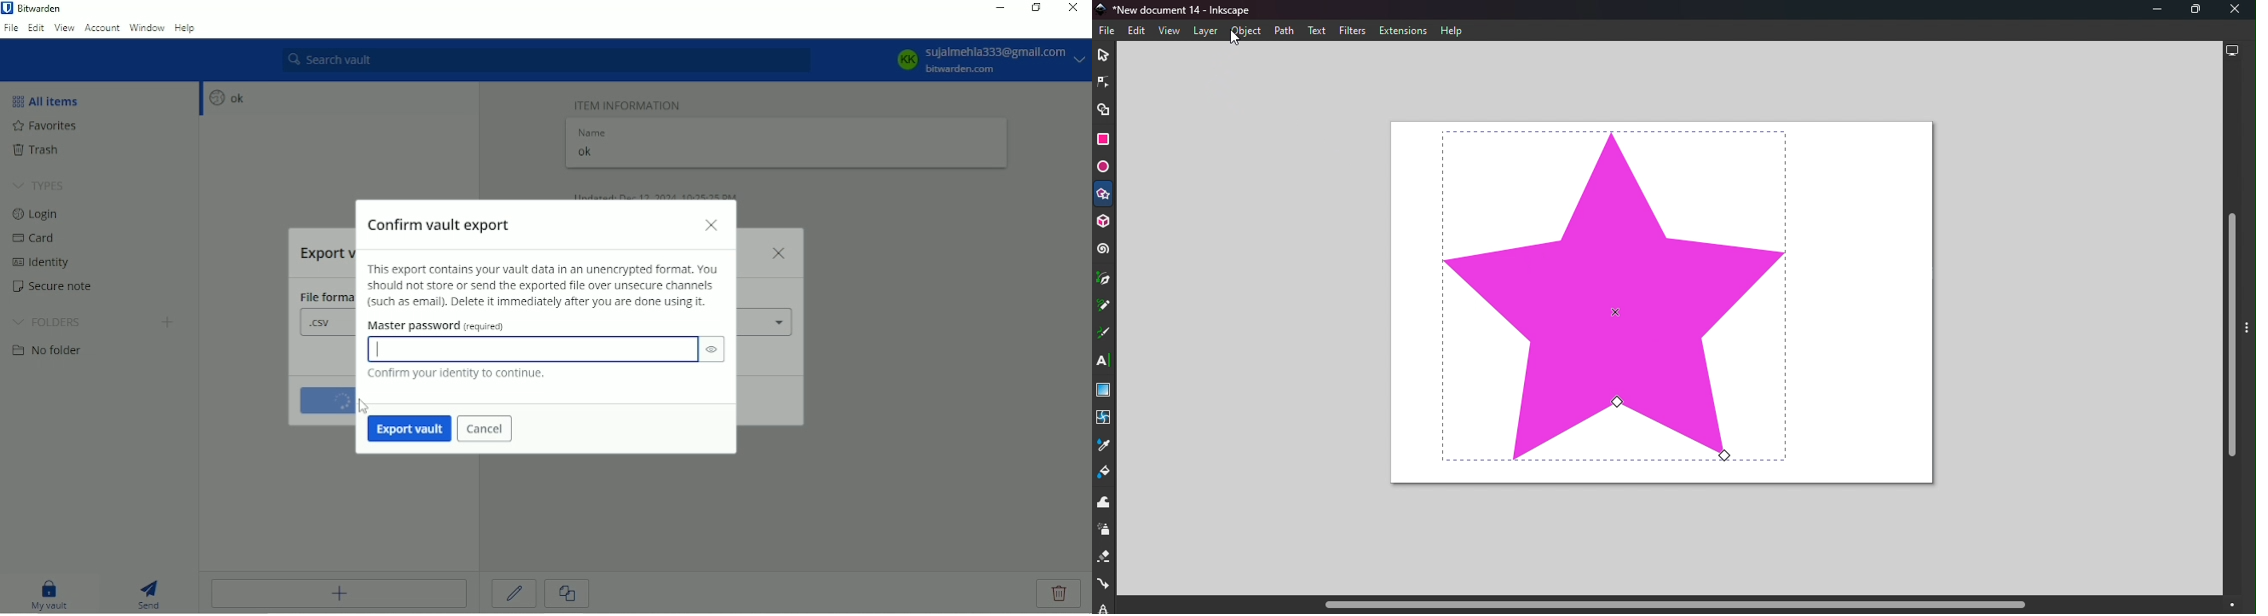 This screenshot has height=616, width=2268. Describe the element at coordinates (593, 145) in the screenshot. I see `Name ok` at that location.